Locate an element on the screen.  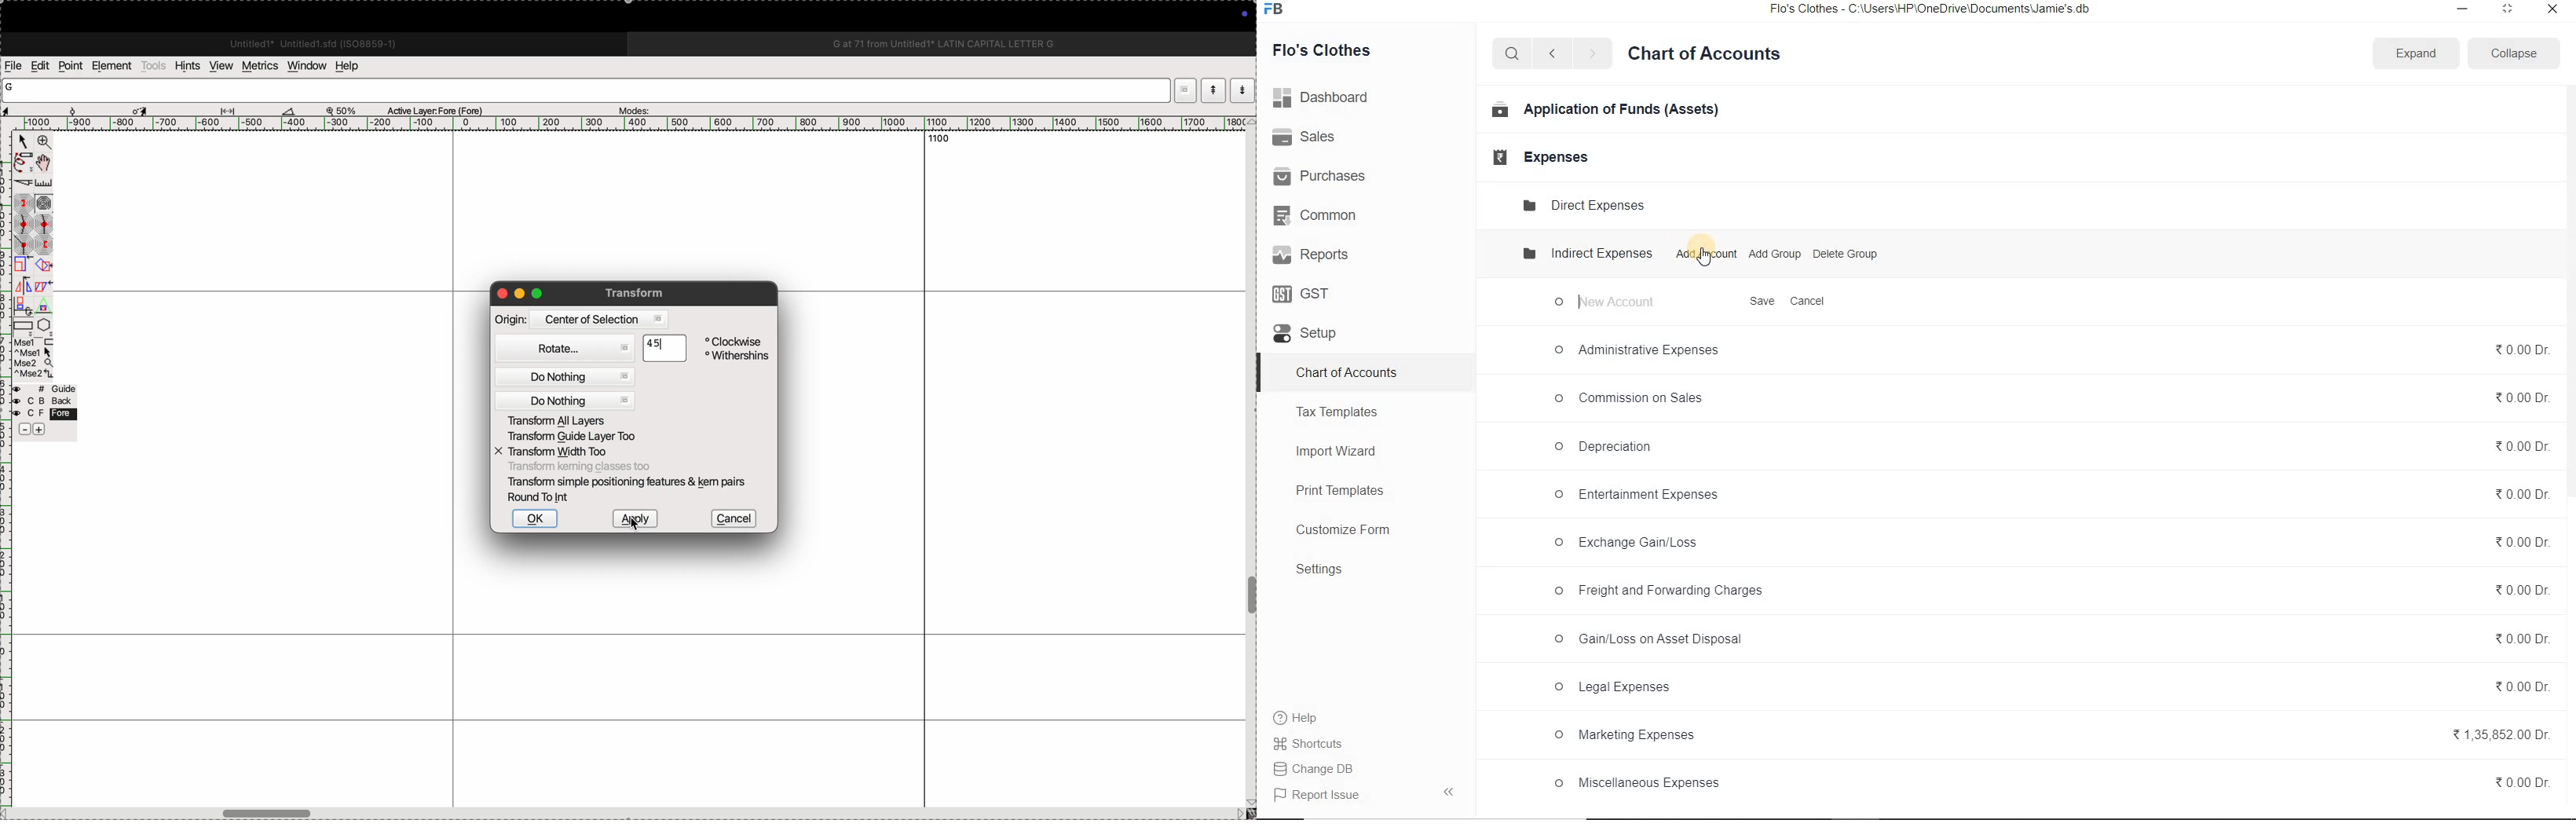
Transform keming classes too is located at coordinates (598, 466).